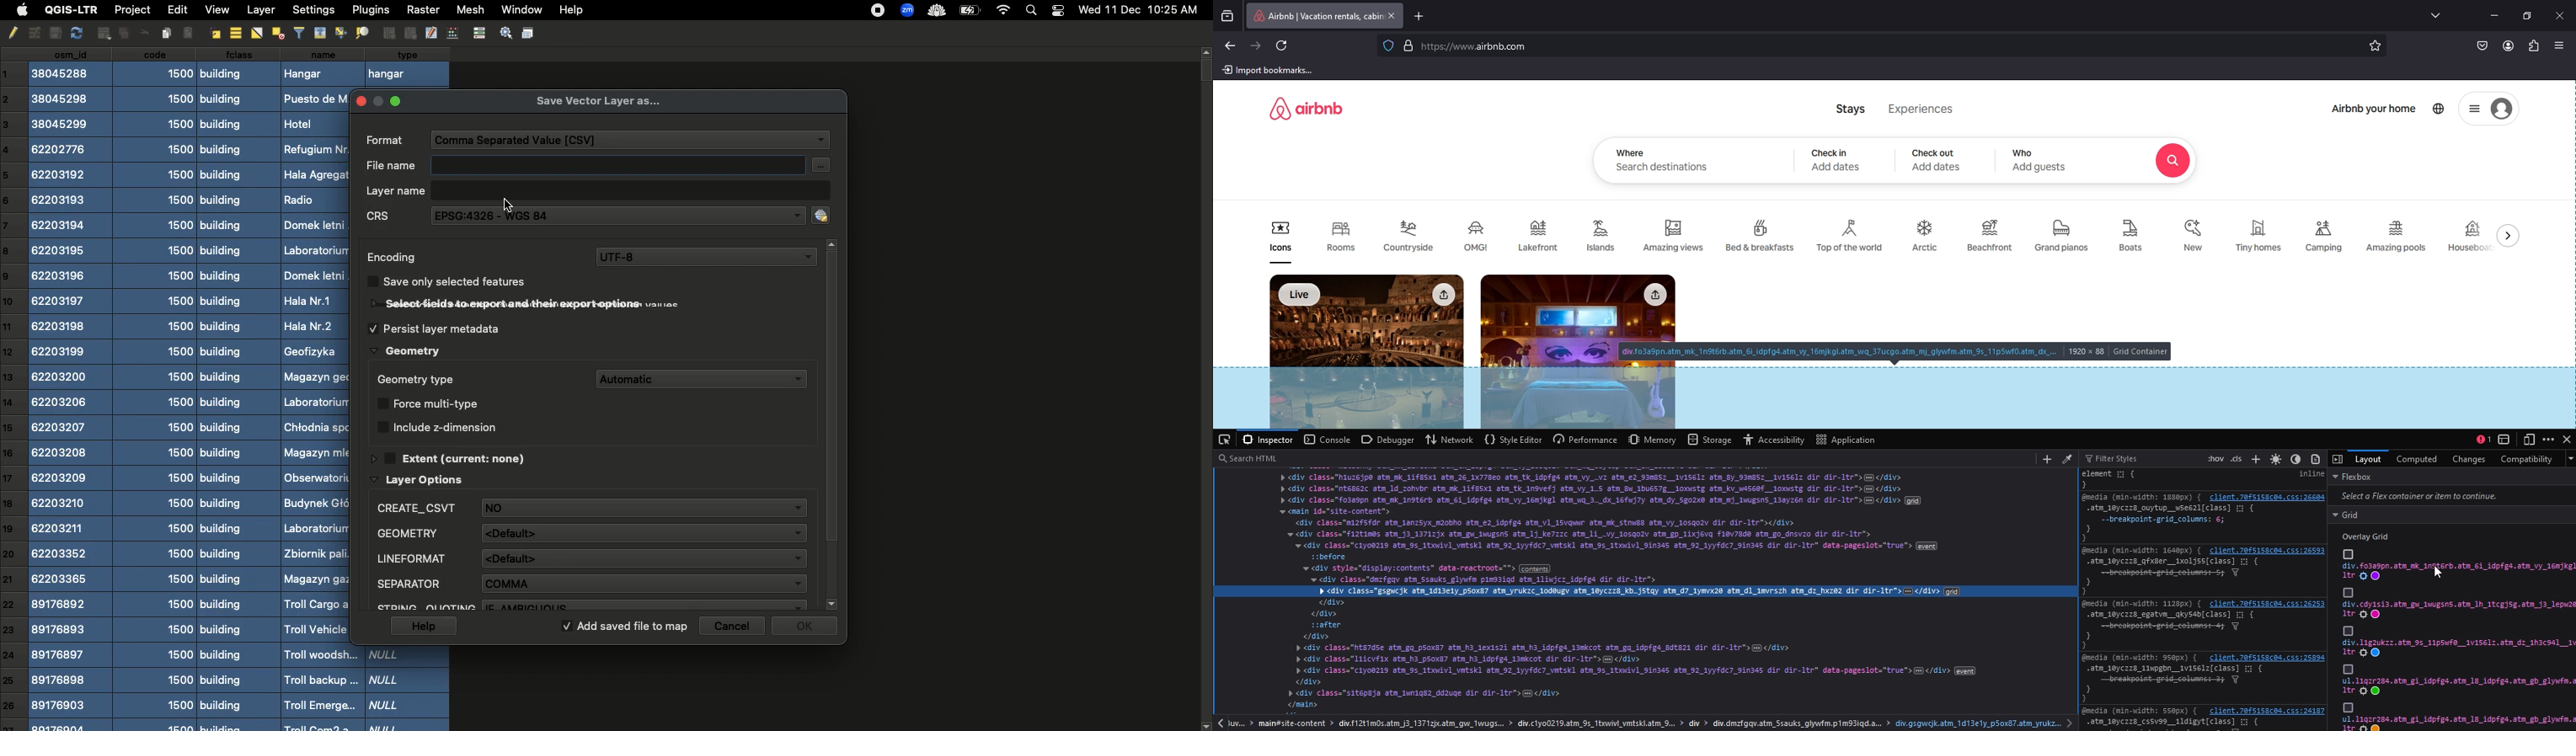 This screenshot has width=2576, height=756. What do you see at coordinates (2195, 236) in the screenshot?
I see `new` at bounding box center [2195, 236].